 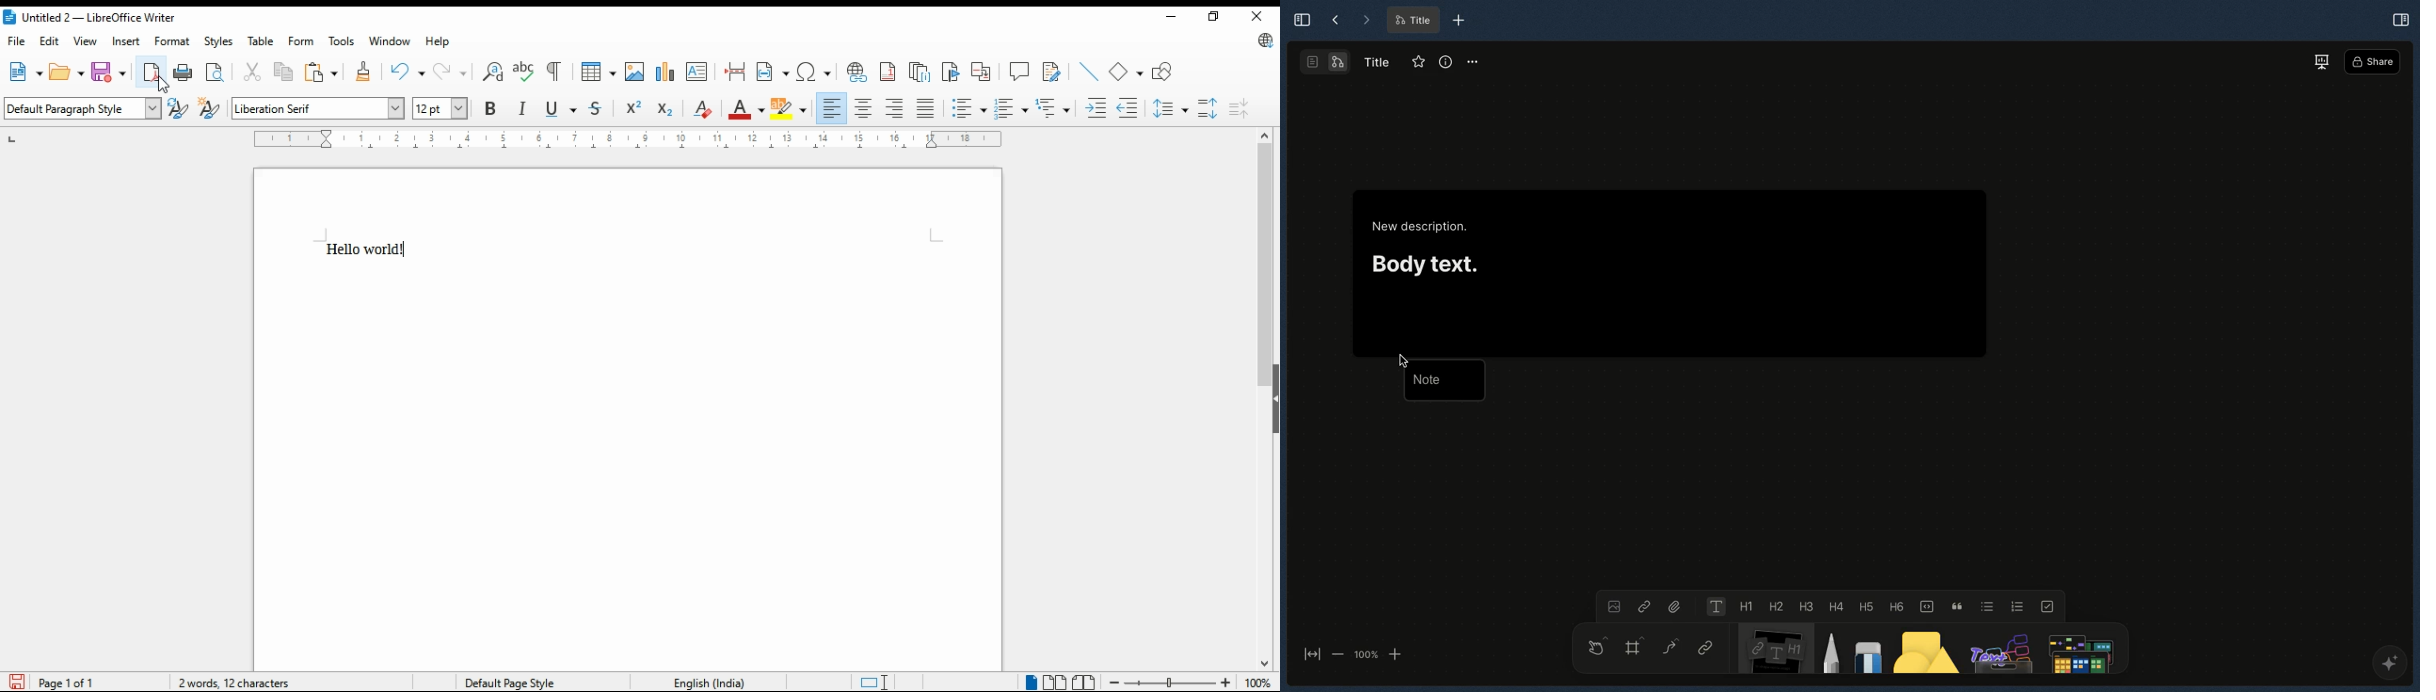 I want to click on Heading 3, so click(x=1807, y=606).